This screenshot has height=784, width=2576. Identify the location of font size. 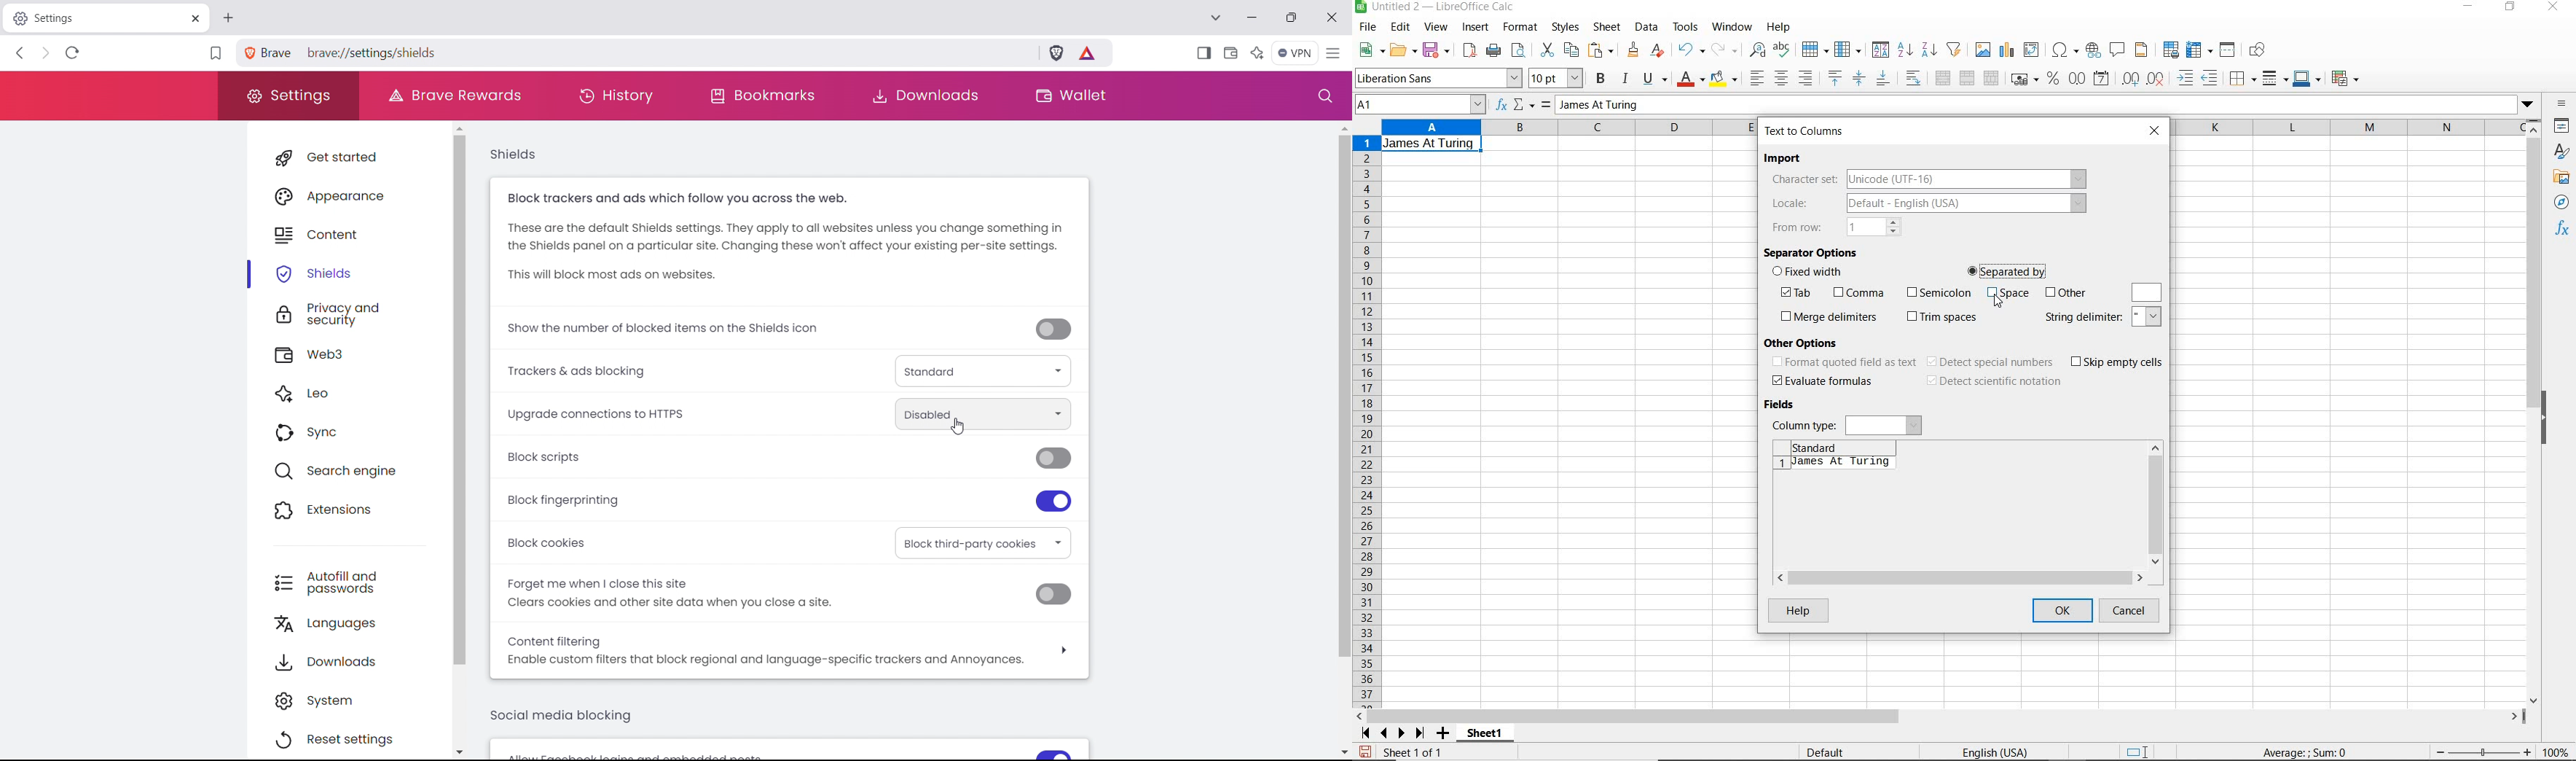
(1558, 78).